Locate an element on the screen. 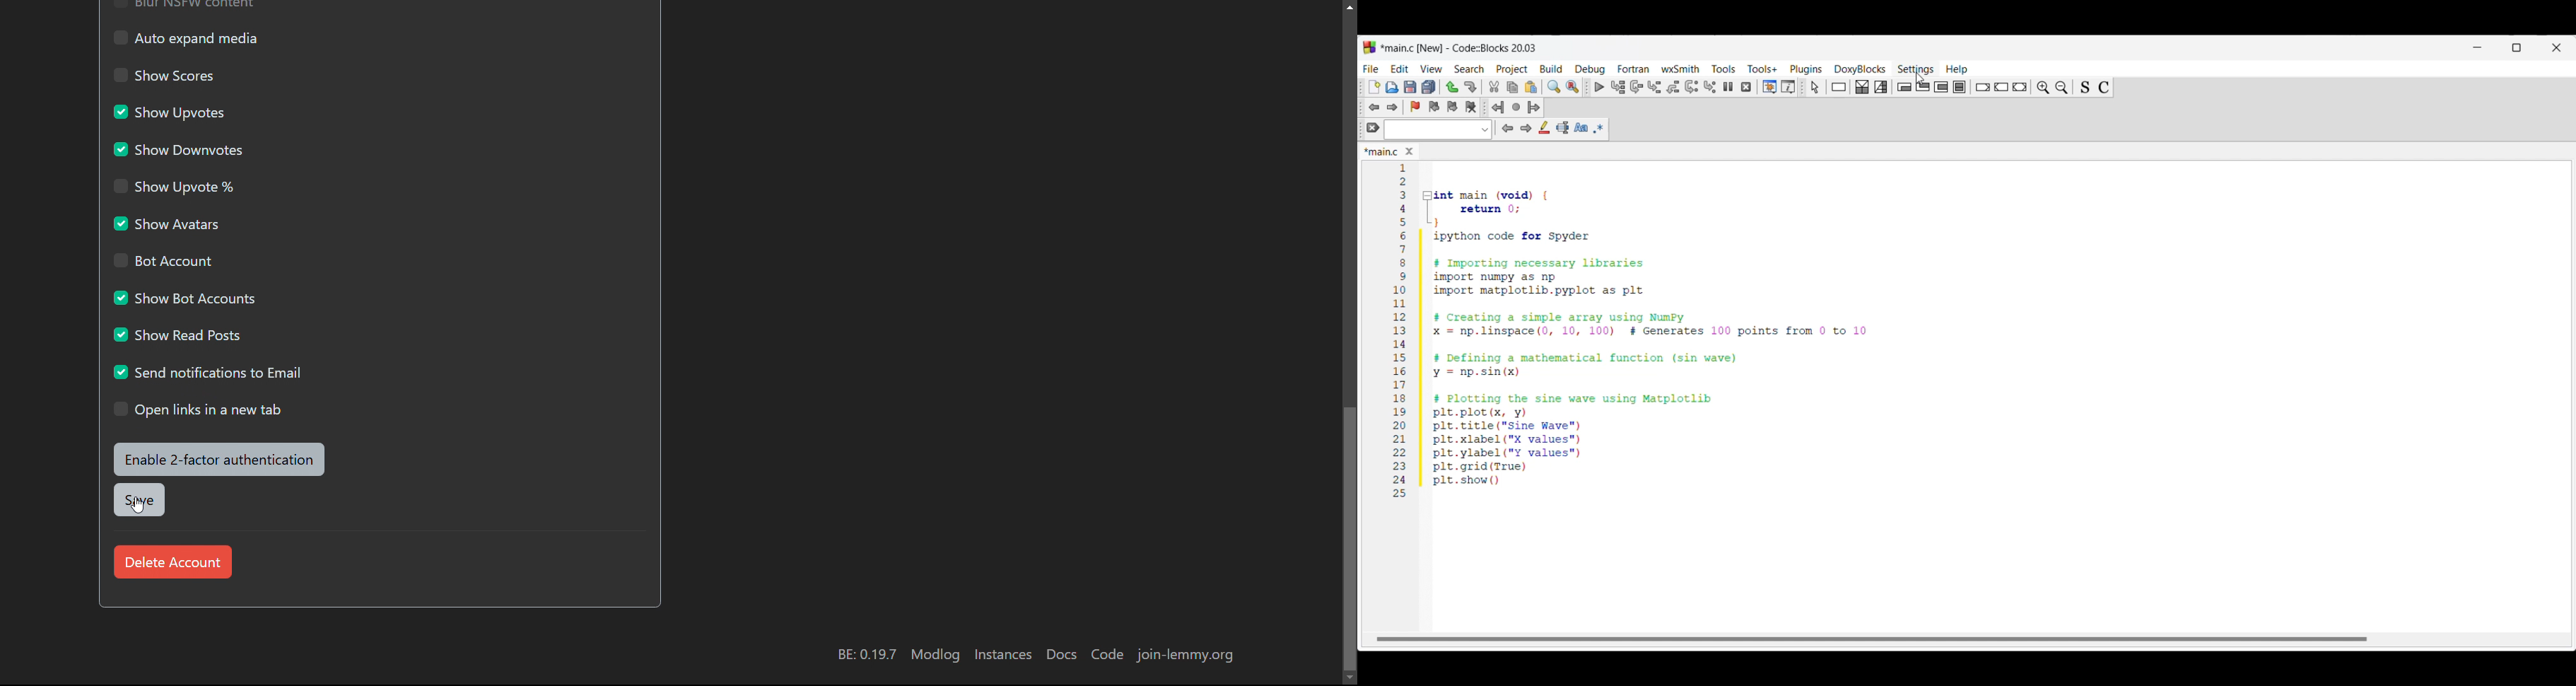  Settings menu is located at coordinates (1916, 70).